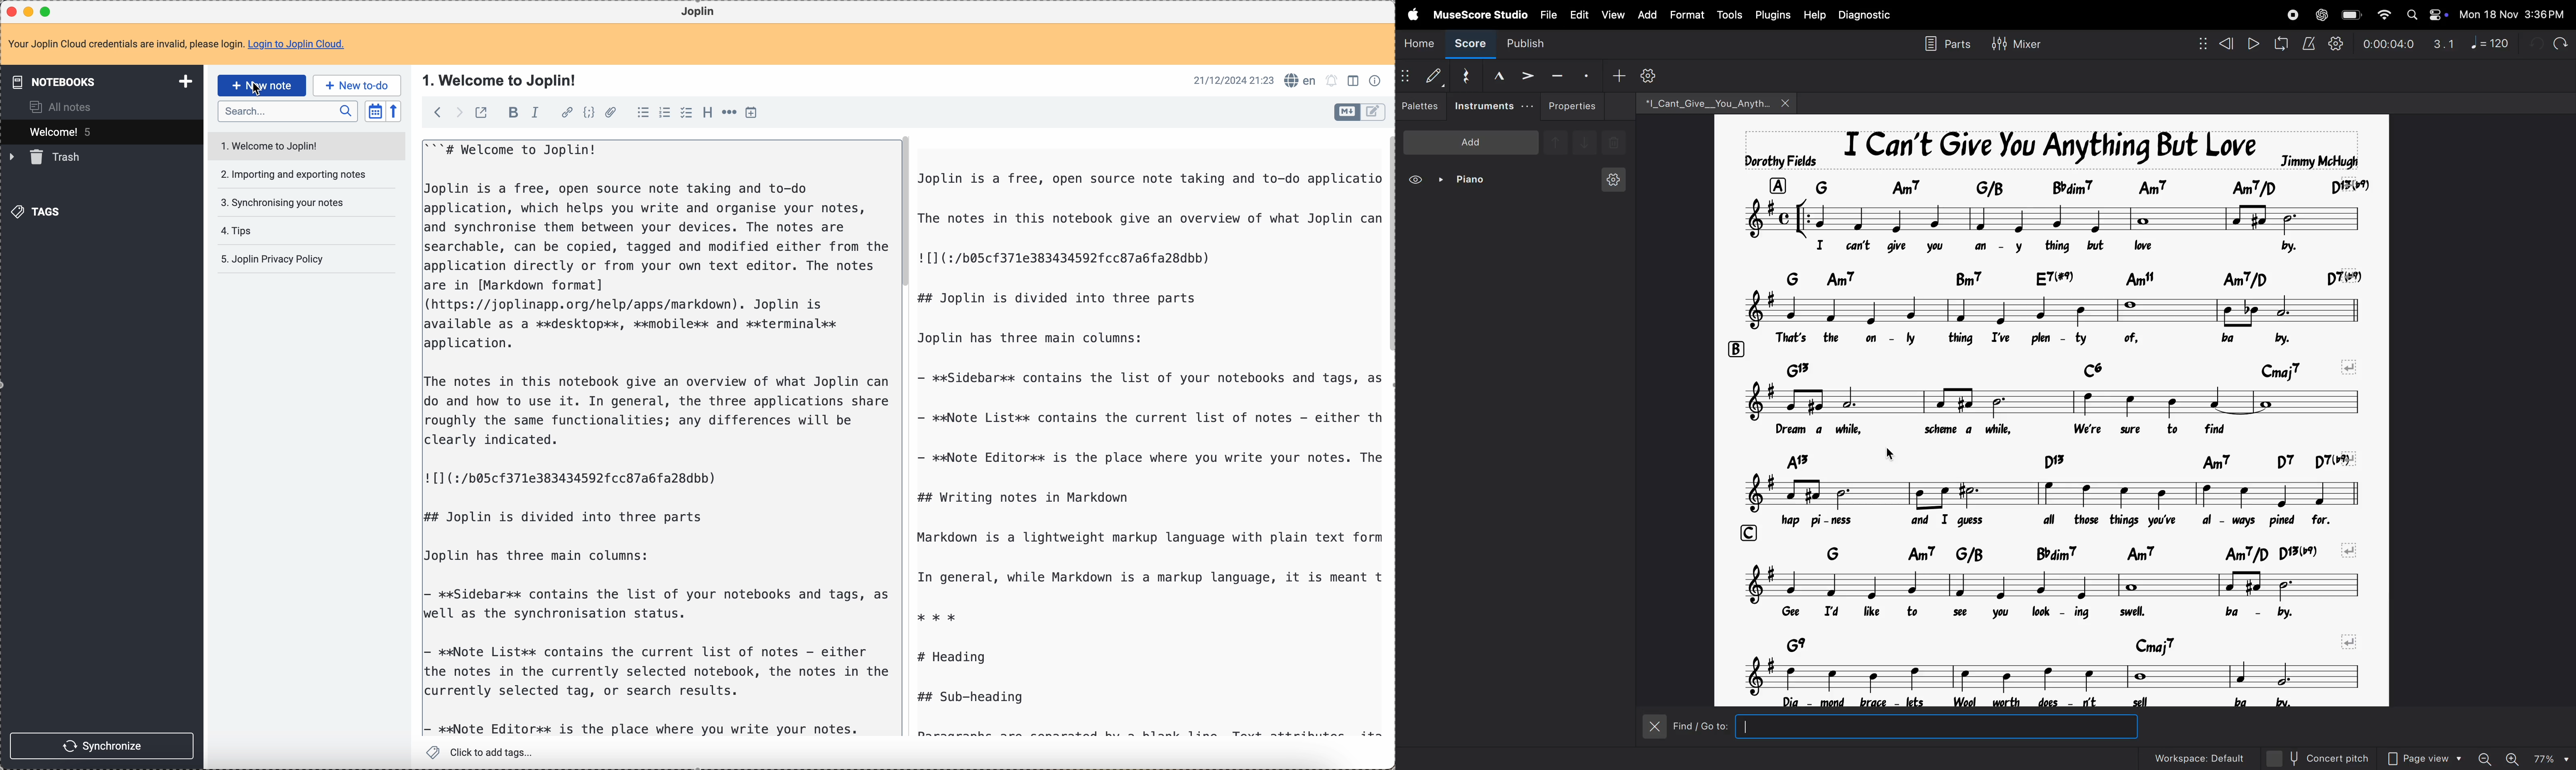 The width and height of the screenshot is (2576, 784). What do you see at coordinates (2334, 44) in the screenshot?
I see `playback settings` at bounding box center [2334, 44].